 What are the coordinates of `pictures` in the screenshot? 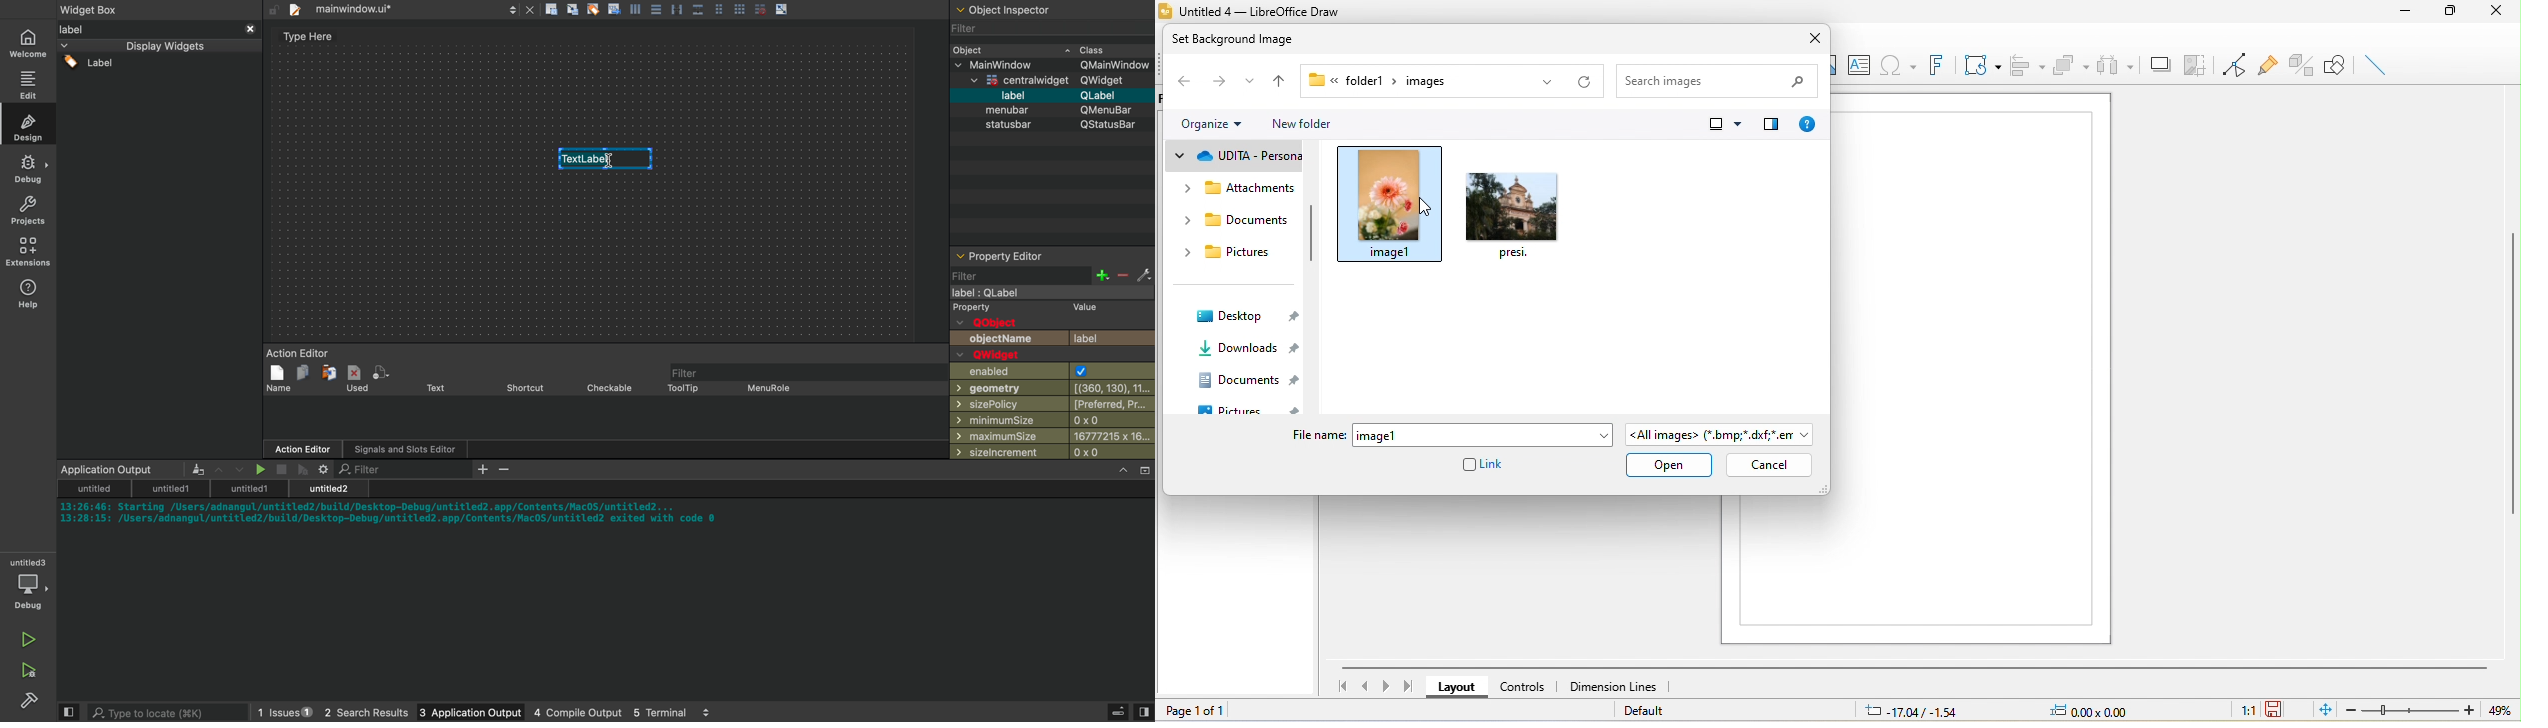 It's located at (1227, 258).